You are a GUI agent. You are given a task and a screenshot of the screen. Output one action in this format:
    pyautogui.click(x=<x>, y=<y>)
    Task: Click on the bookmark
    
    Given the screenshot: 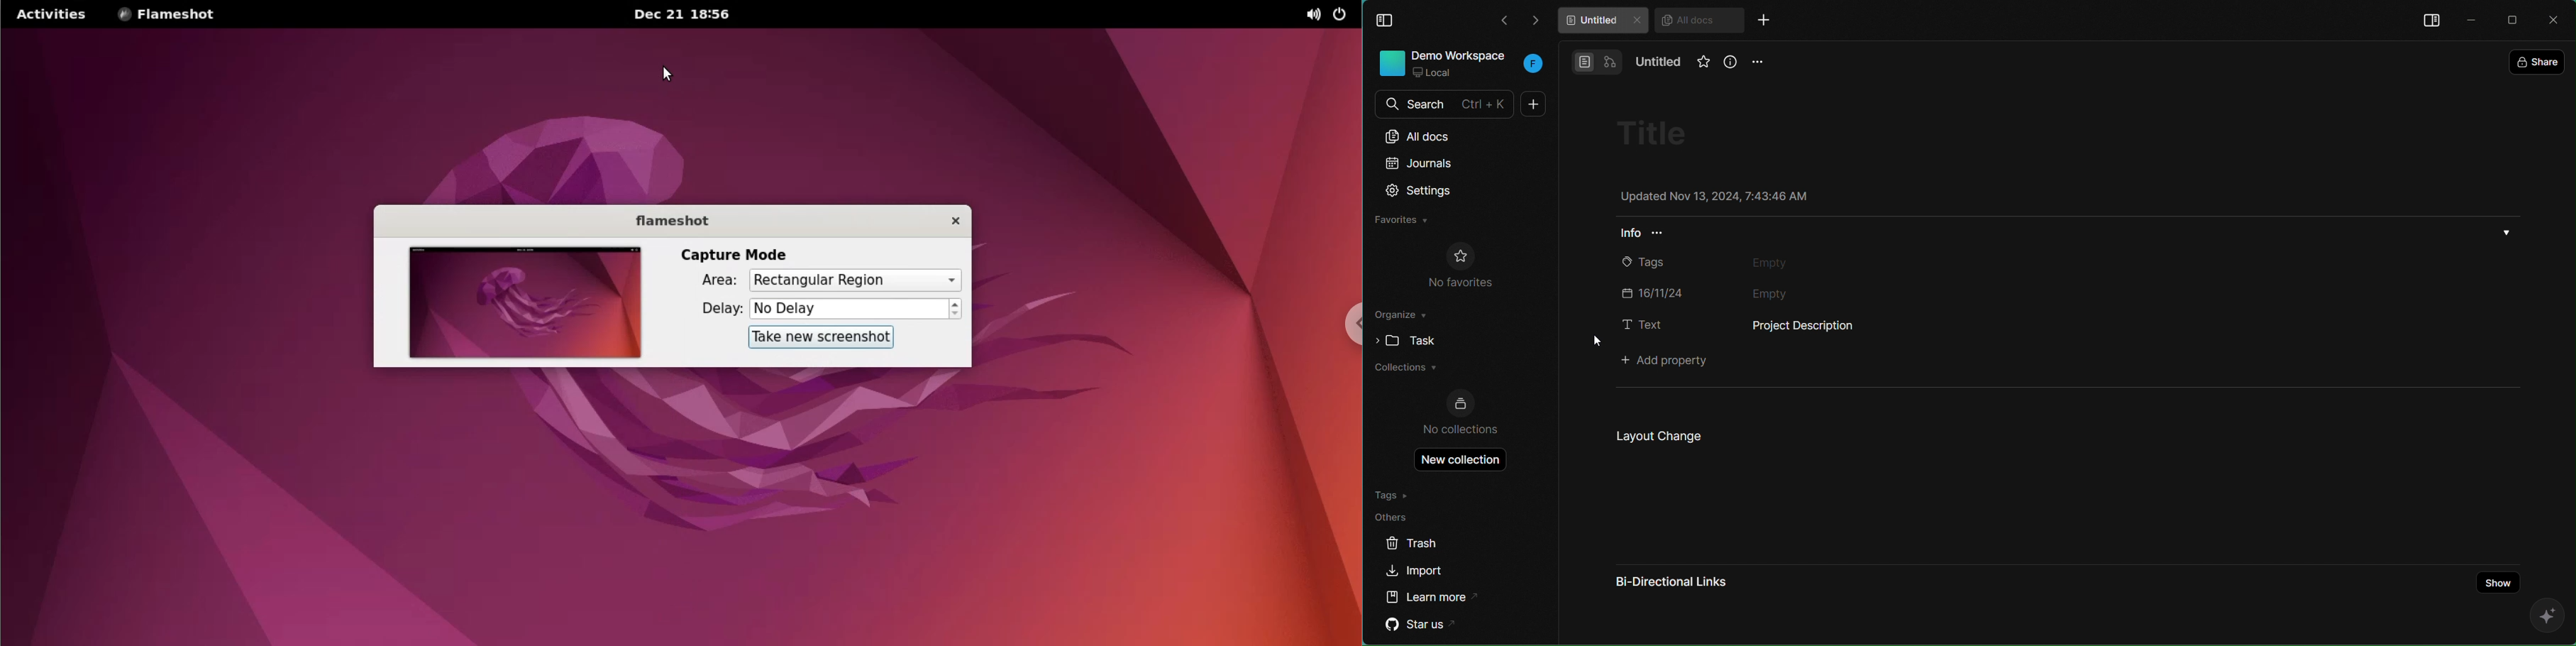 What is the action you would take?
    pyautogui.click(x=1699, y=67)
    